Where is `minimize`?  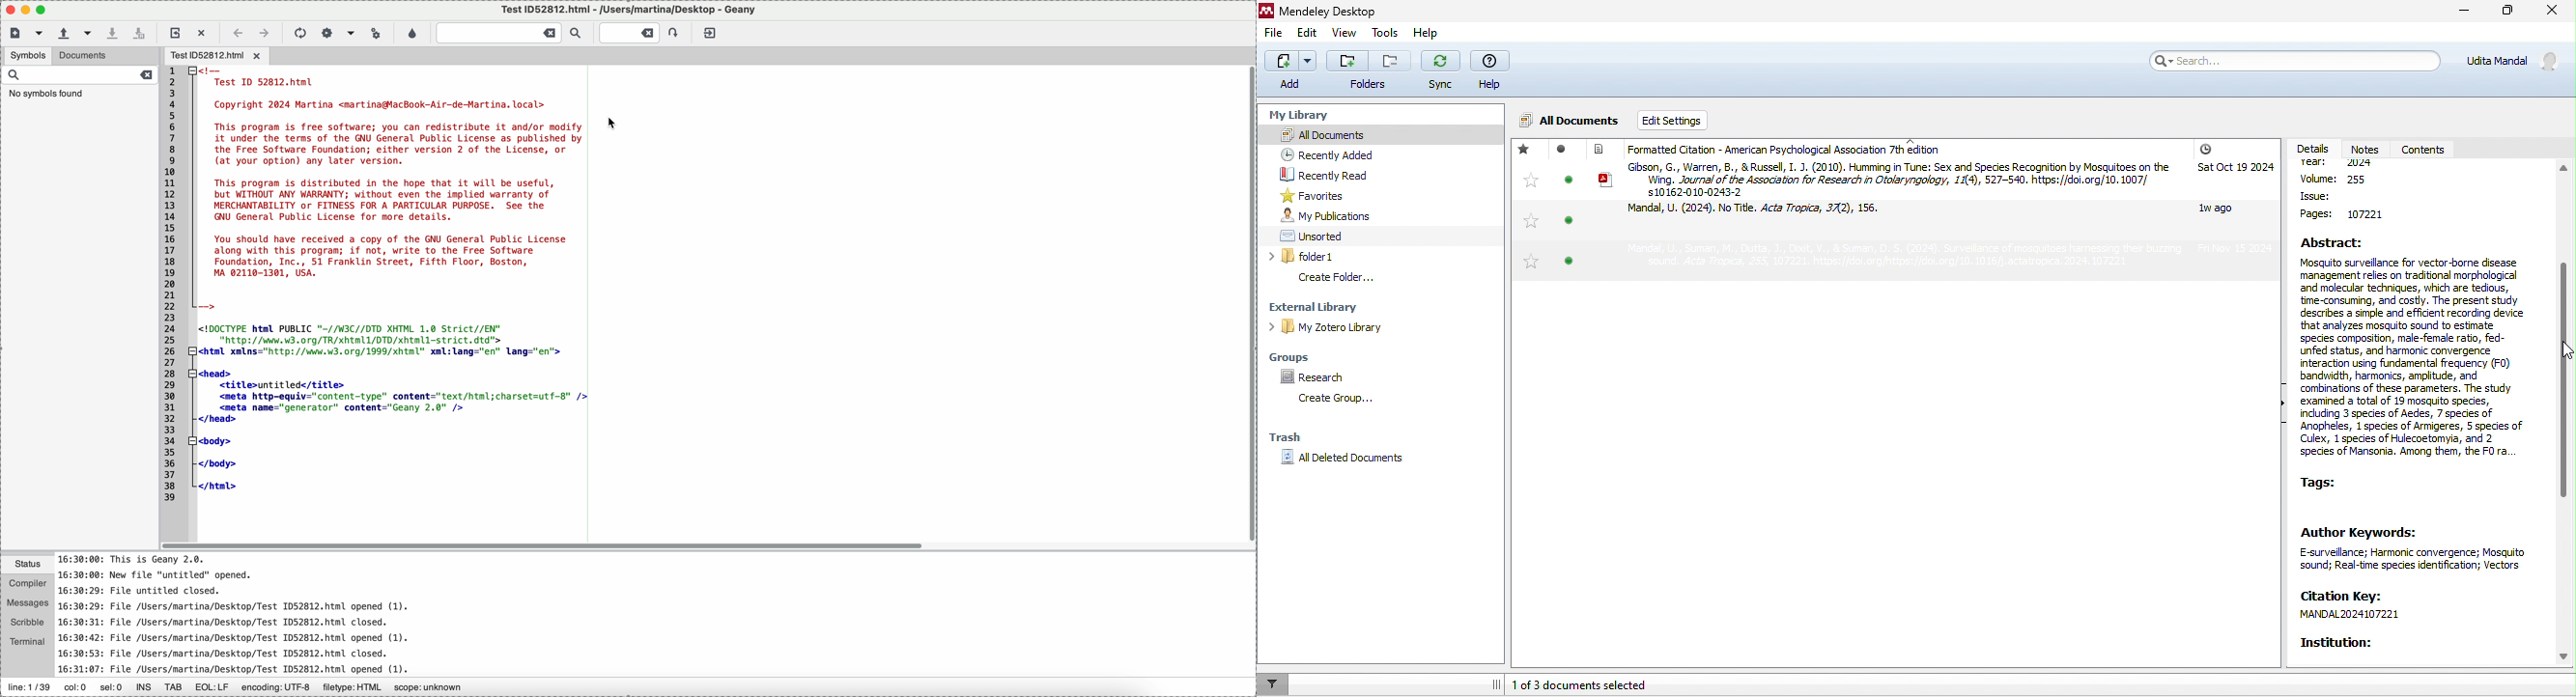
minimize is located at coordinates (2461, 13).